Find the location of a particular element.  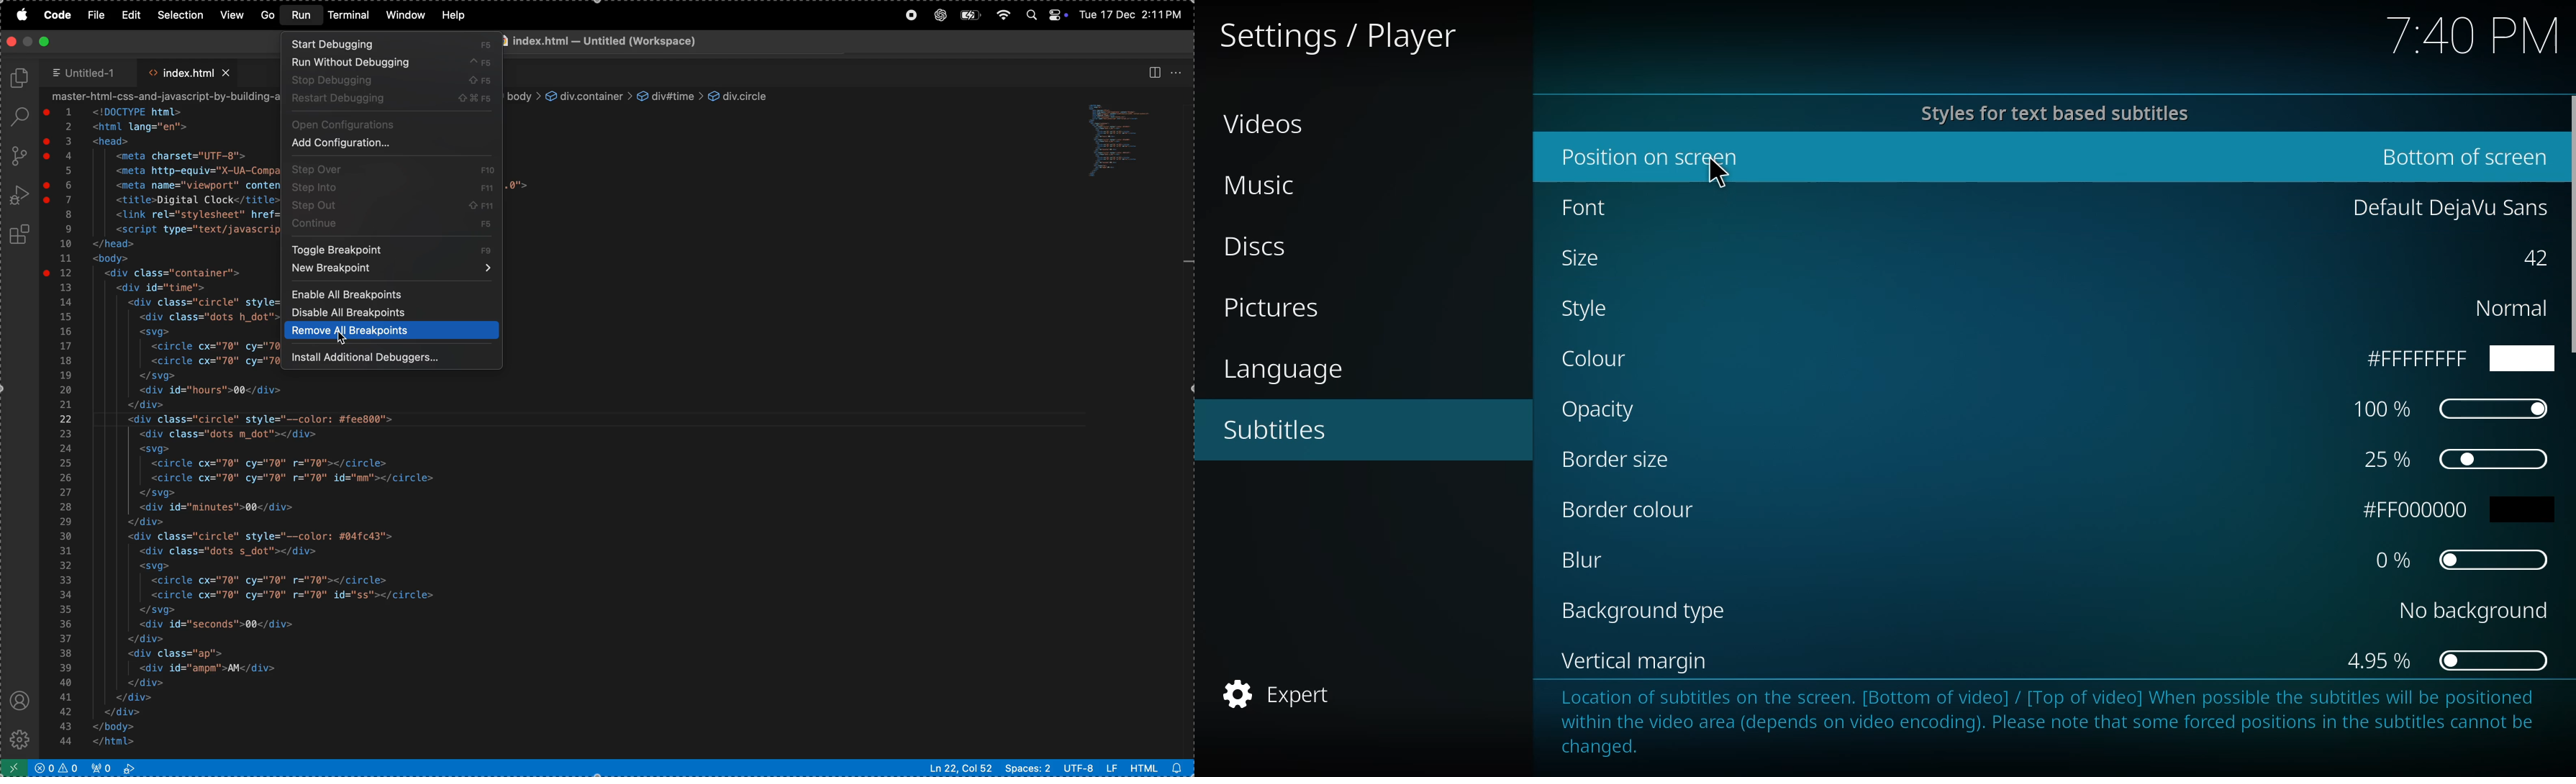

run is located at coordinates (302, 15).